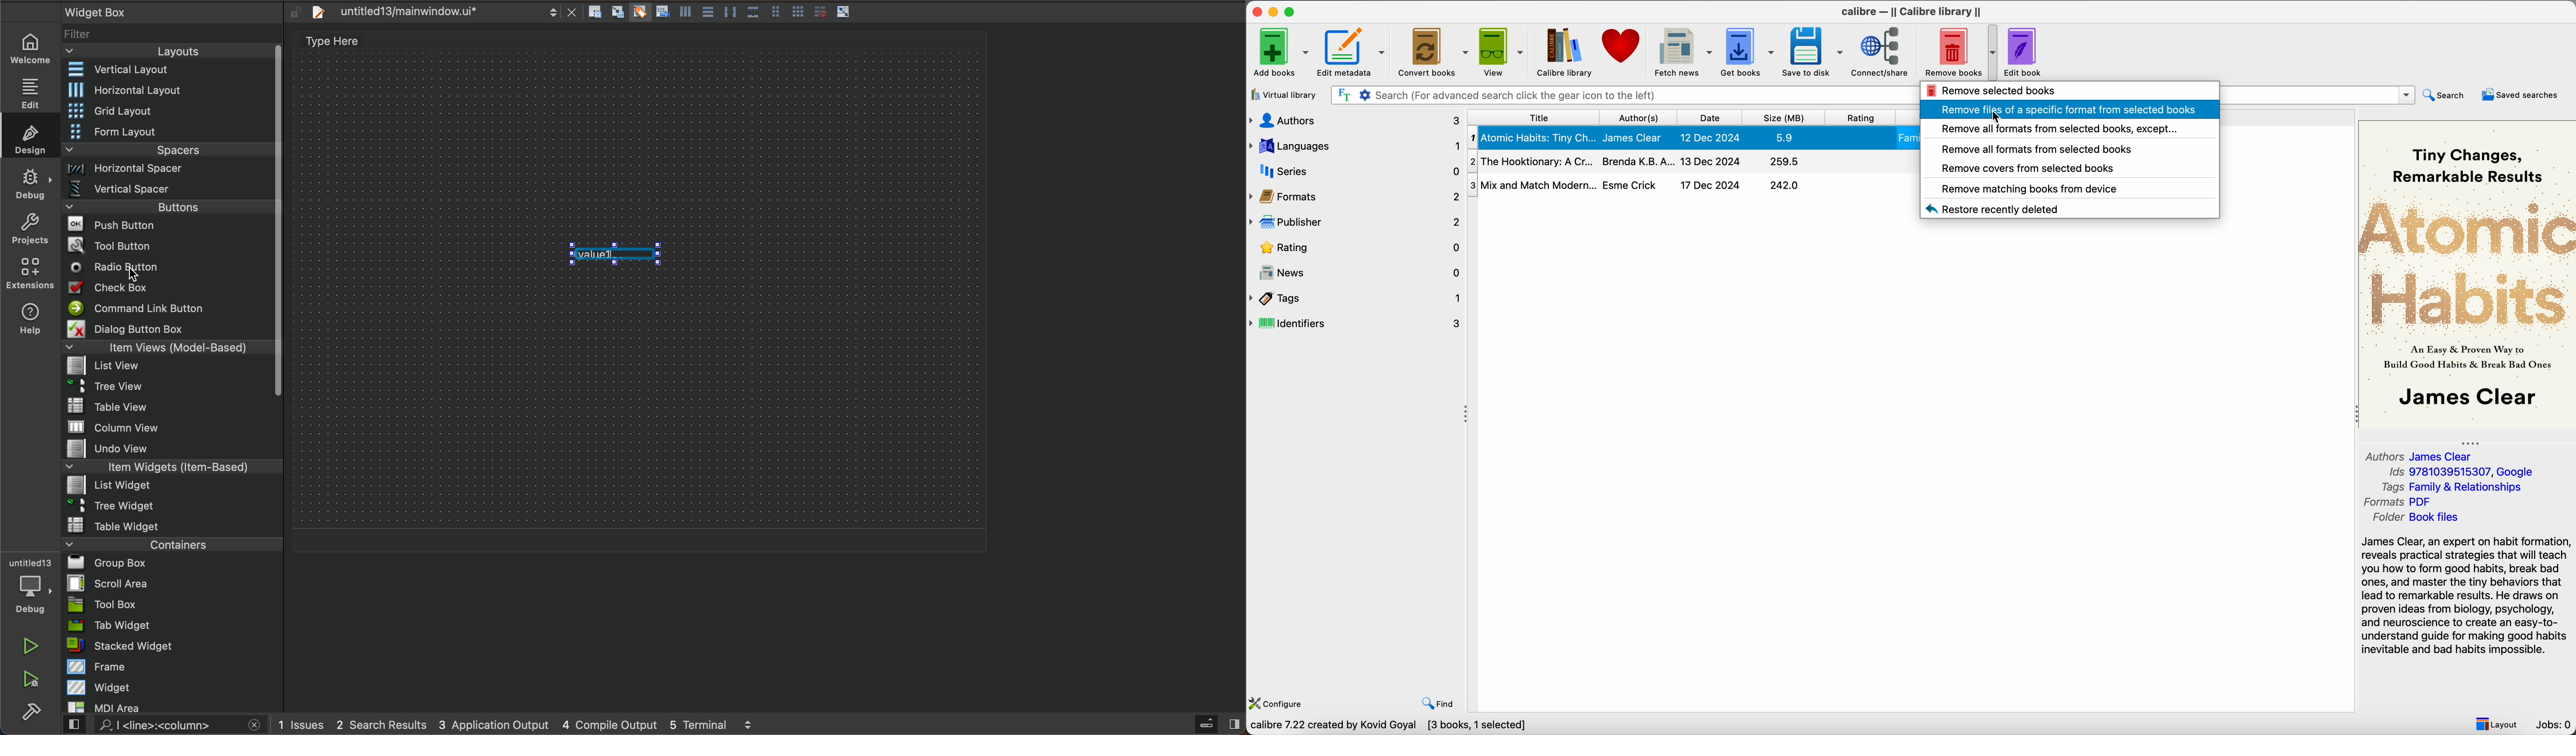 The width and height of the screenshot is (2576, 756). Describe the element at coordinates (2069, 111) in the screenshot. I see `click on remove files of a specific format from selected books` at that location.